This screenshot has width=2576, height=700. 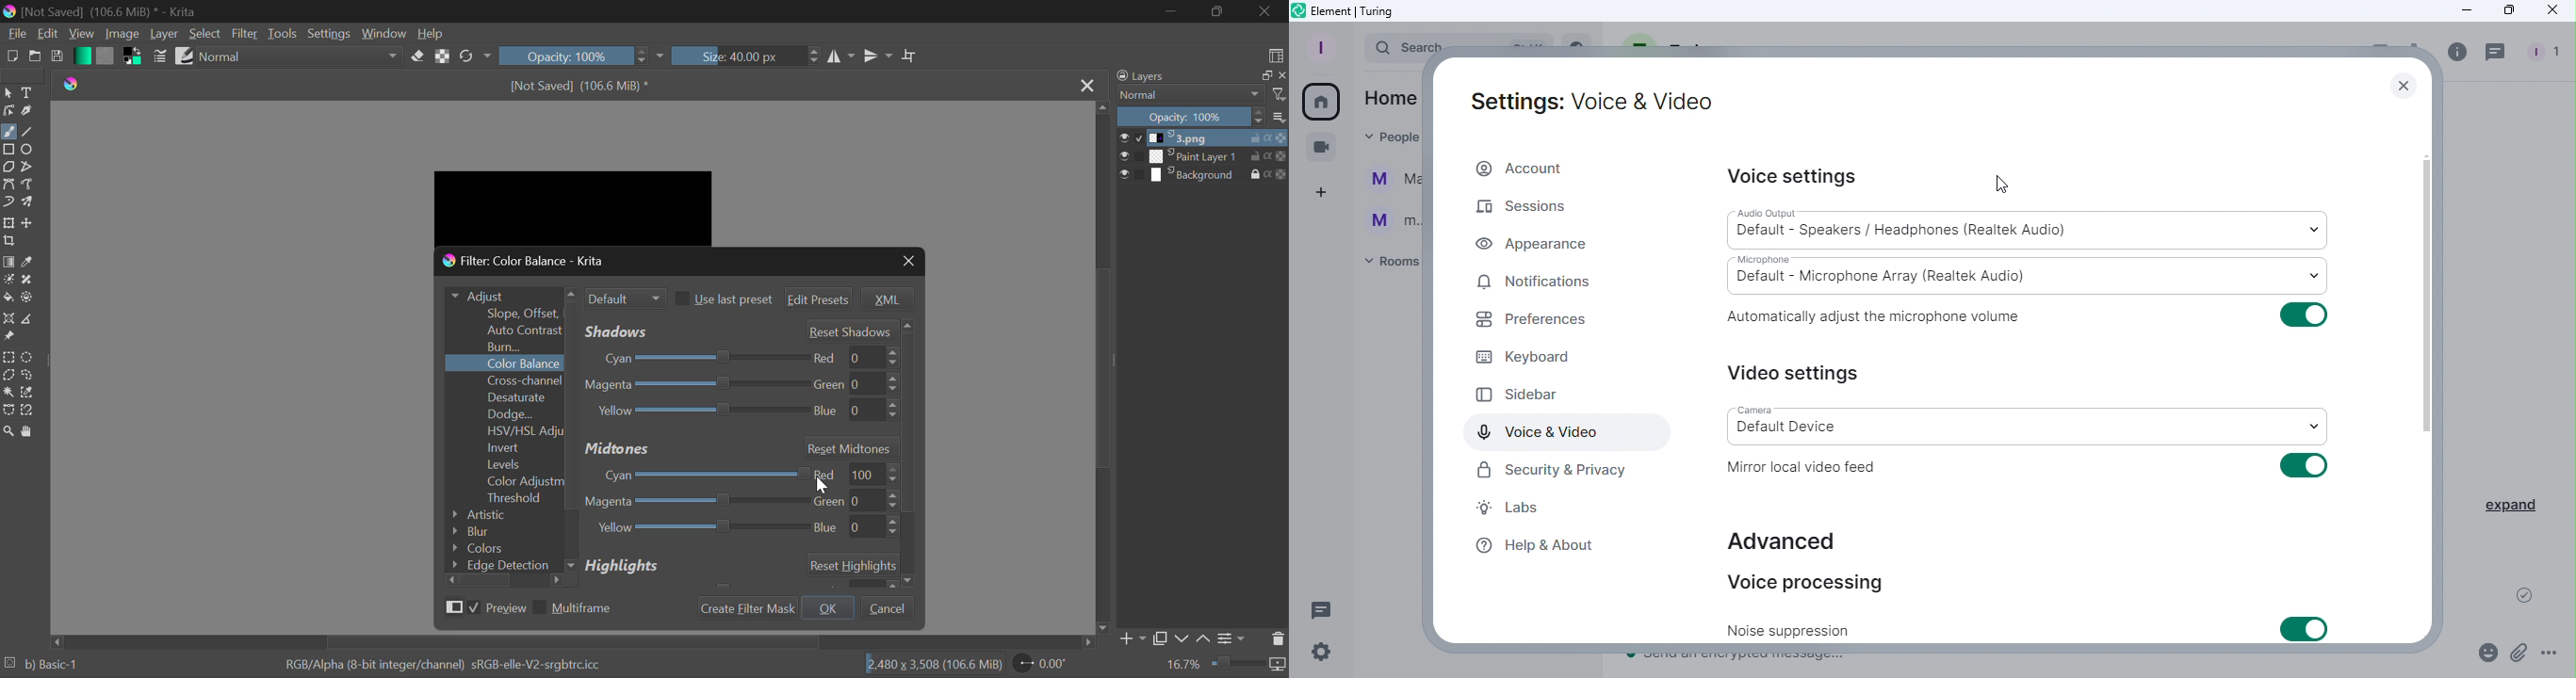 I want to click on [Not Saved] (106.6 MiB) * - Krita, so click(x=122, y=9).